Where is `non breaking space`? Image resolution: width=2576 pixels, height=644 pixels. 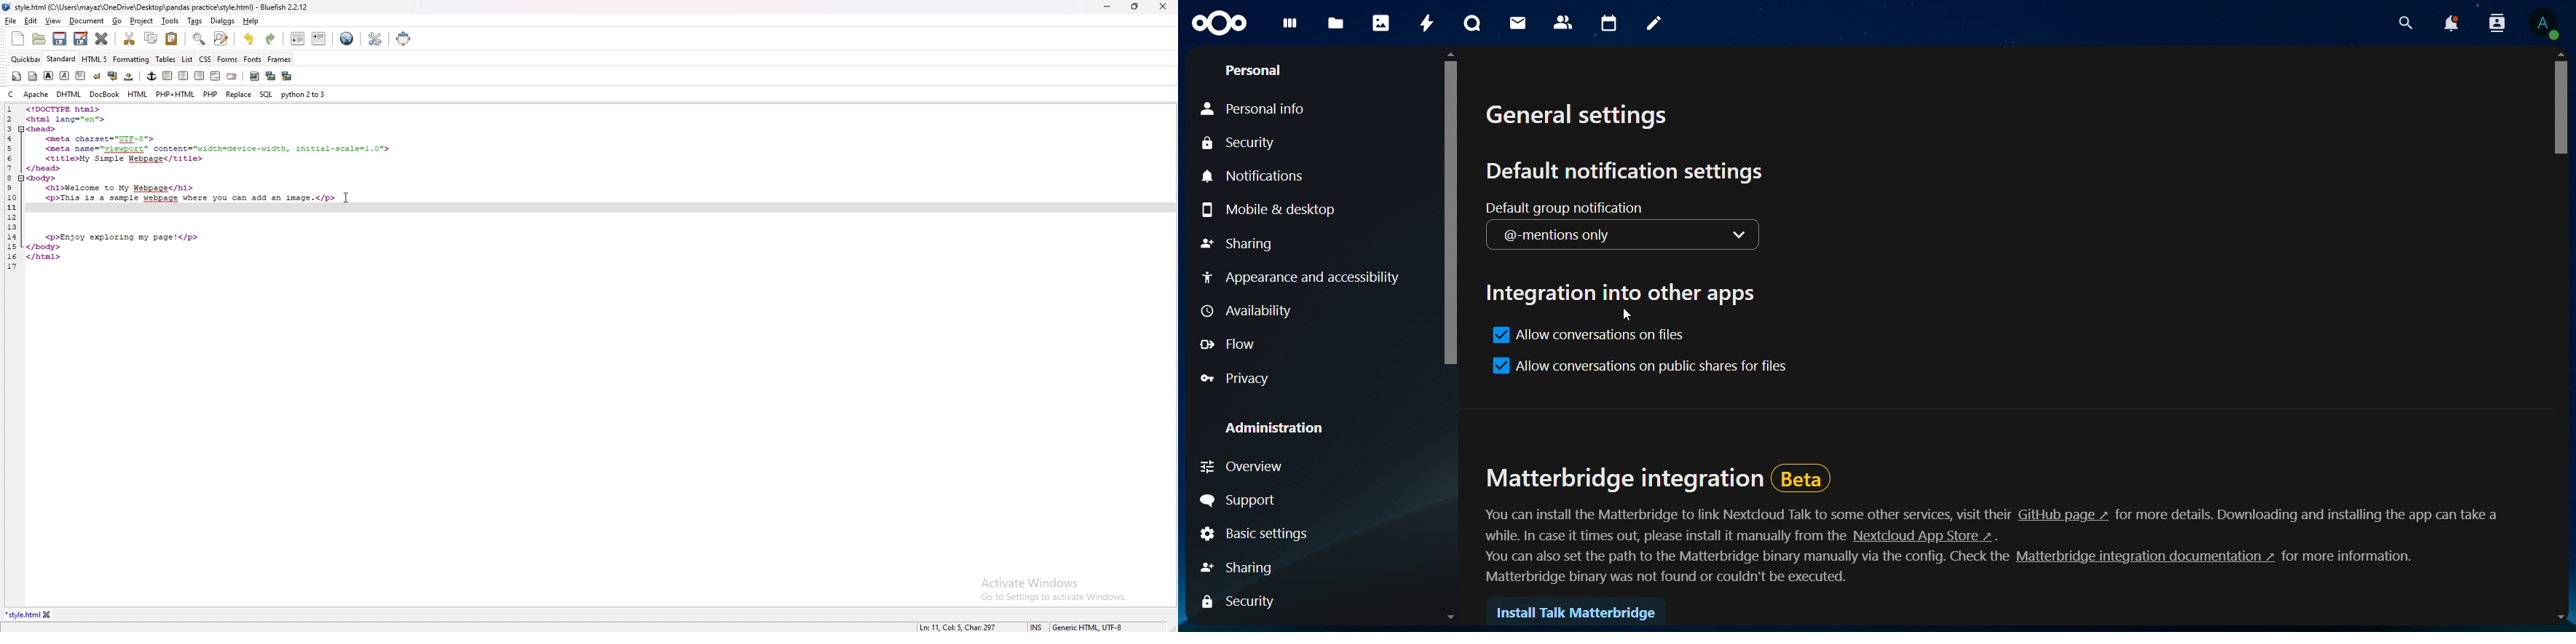
non breaking space is located at coordinates (129, 76).